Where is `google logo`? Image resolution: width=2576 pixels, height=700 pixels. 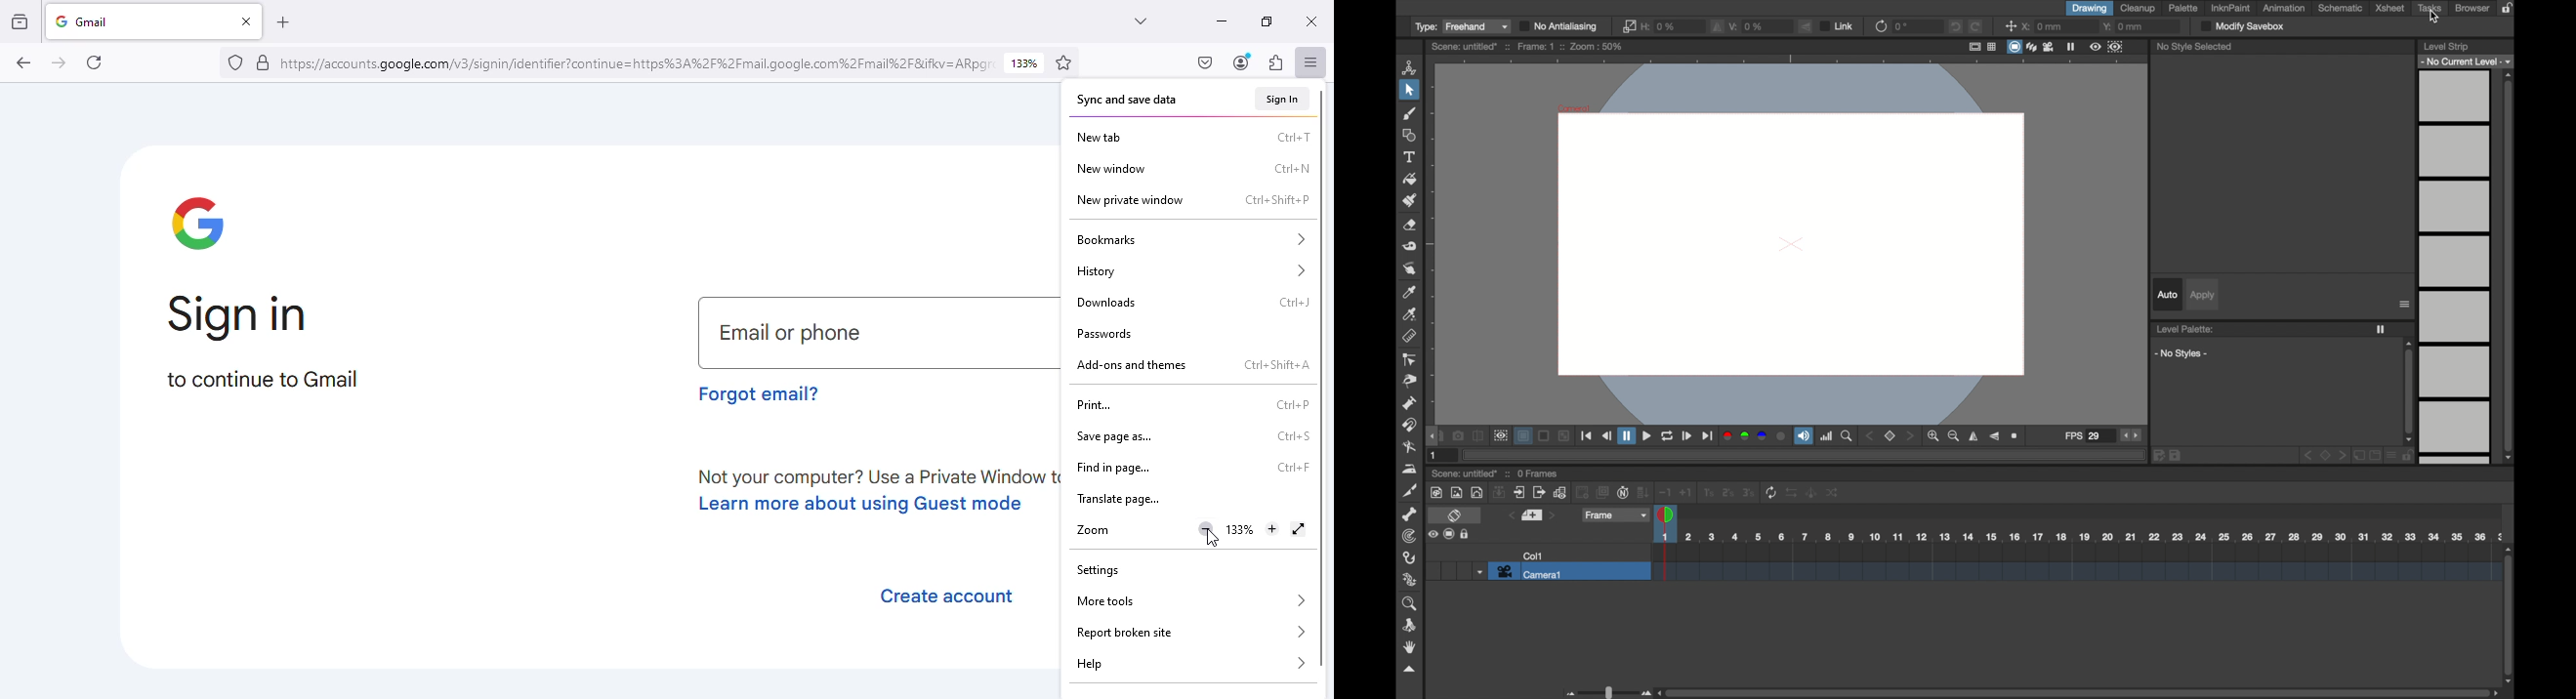 google logo is located at coordinates (198, 223).